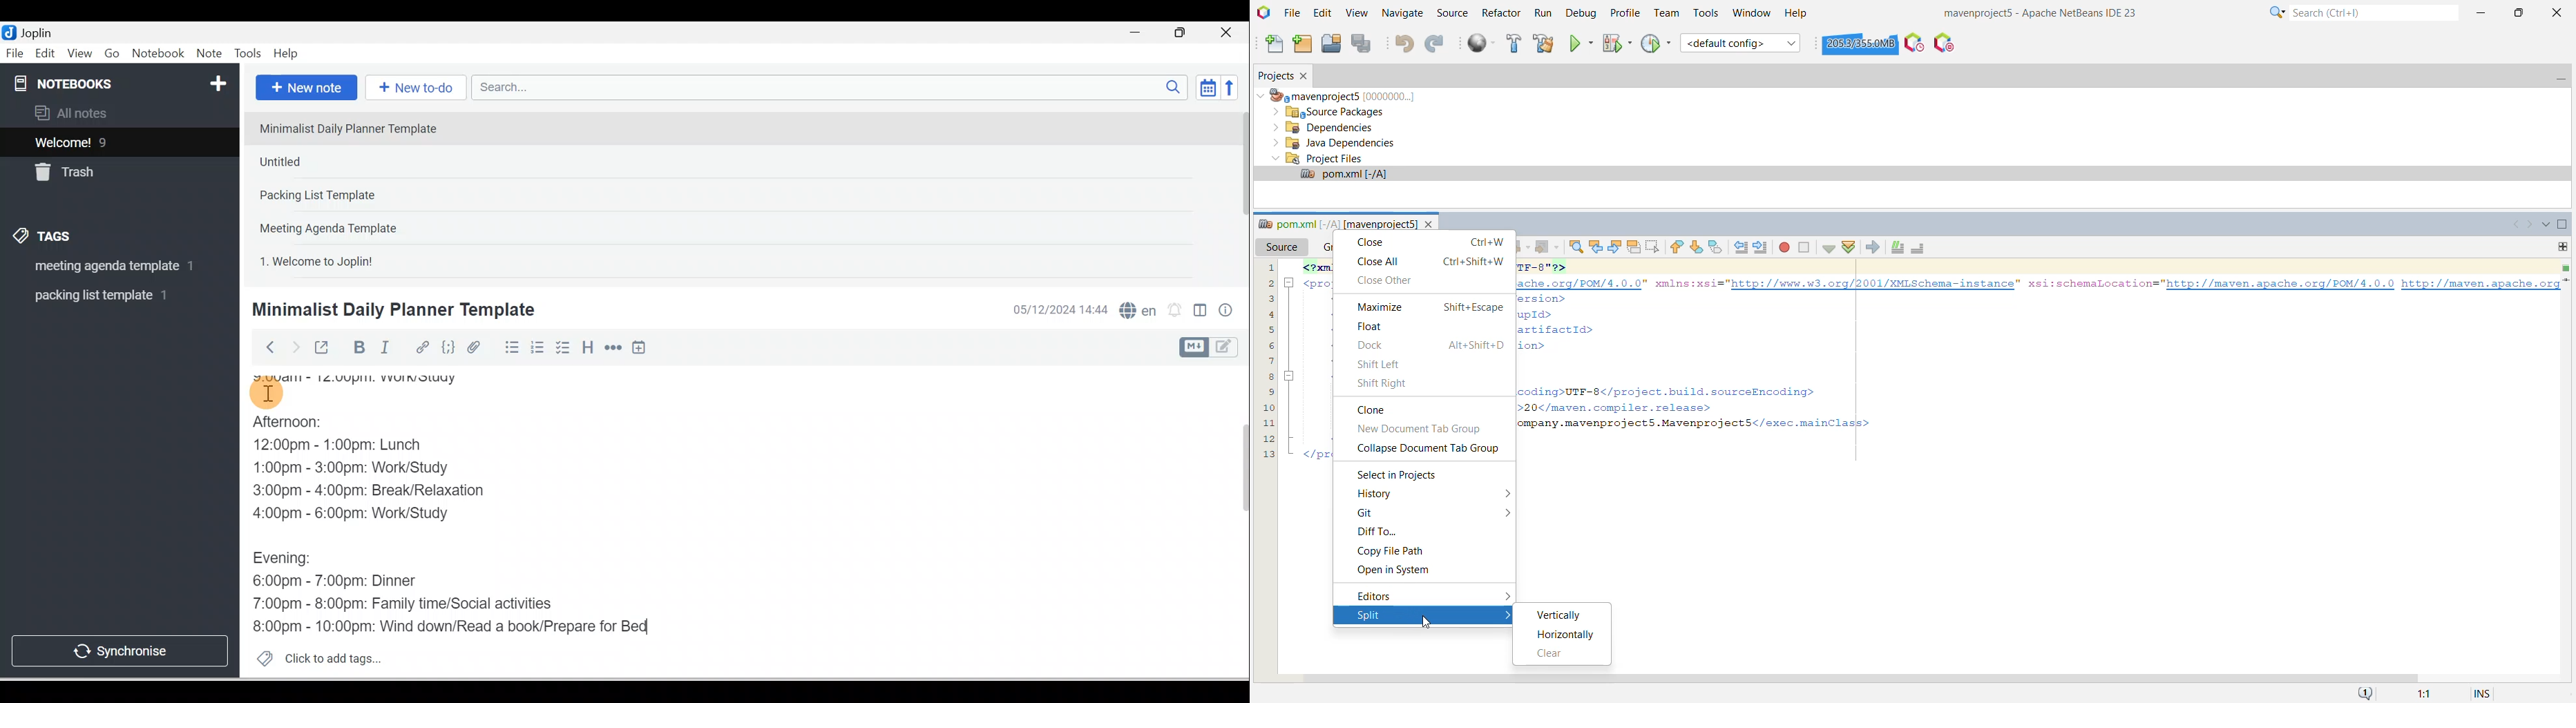 This screenshot has height=728, width=2576. Describe the element at coordinates (538, 347) in the screenshot. I see `Numbered list` at that location.